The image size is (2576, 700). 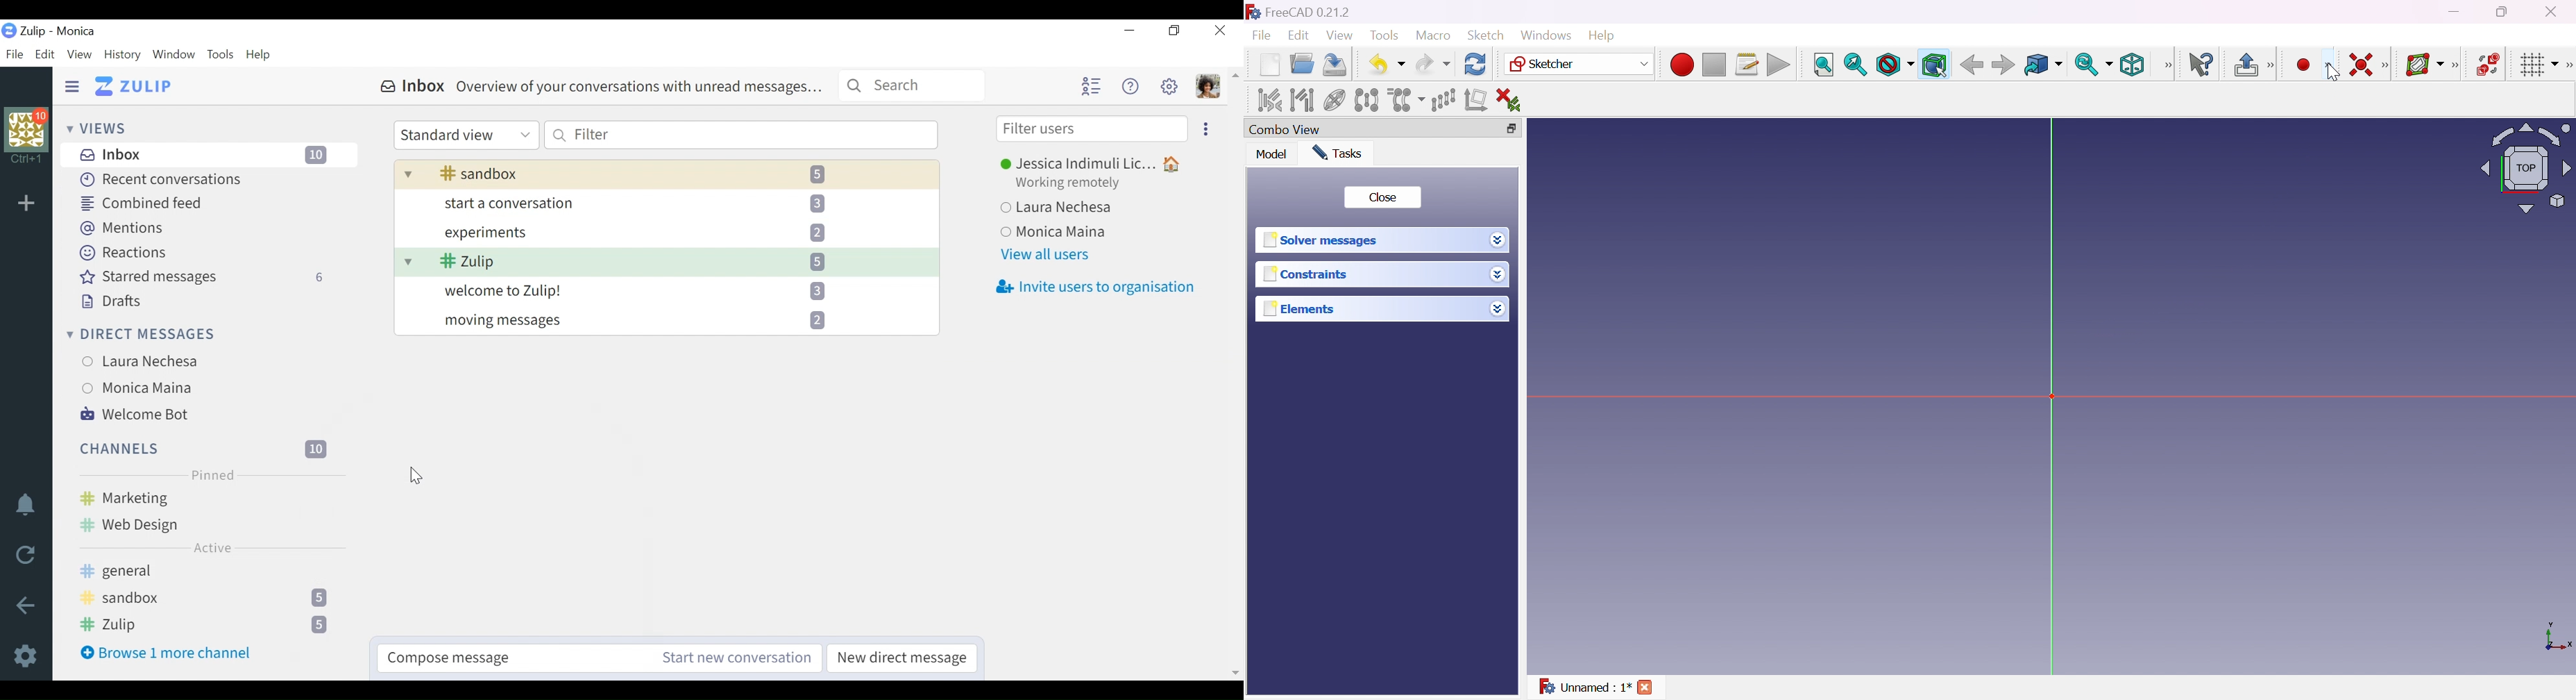 What do you see at coordinates (9, 32) in the screenshot?
I see `Logo` at bounding box center [9, 32].